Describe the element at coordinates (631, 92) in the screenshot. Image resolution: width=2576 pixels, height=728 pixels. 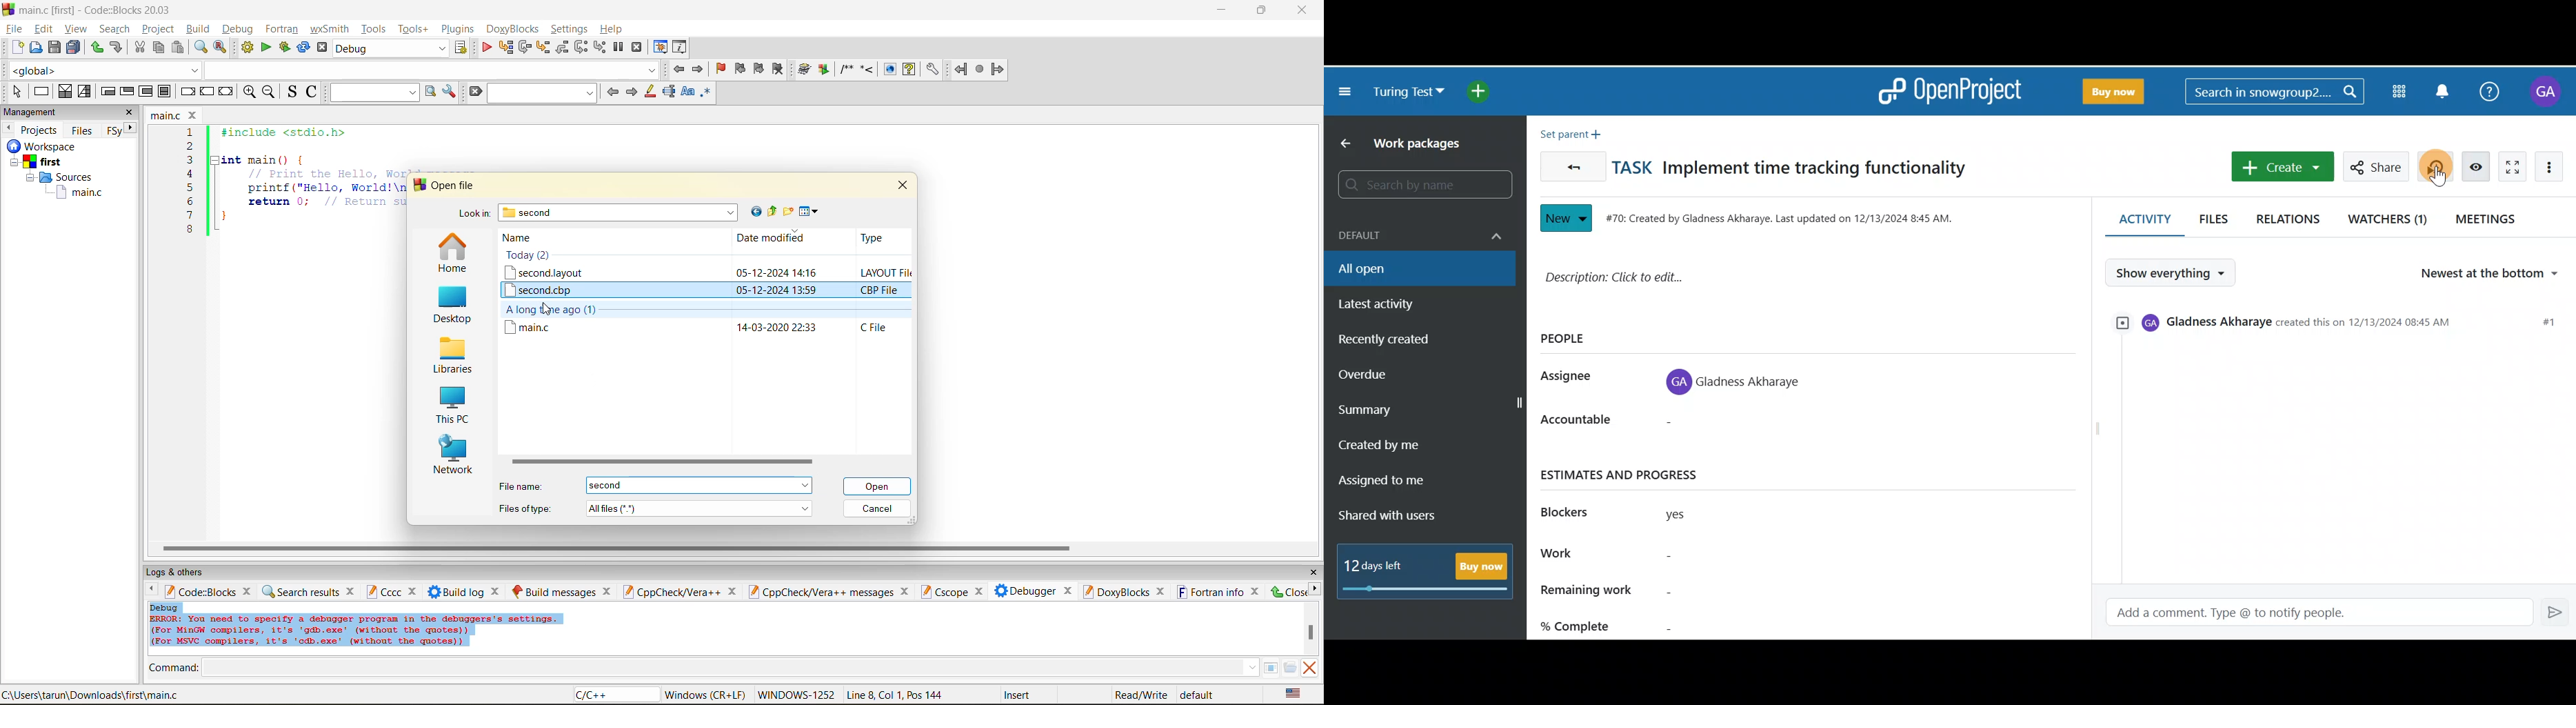
I see `next` at that location.